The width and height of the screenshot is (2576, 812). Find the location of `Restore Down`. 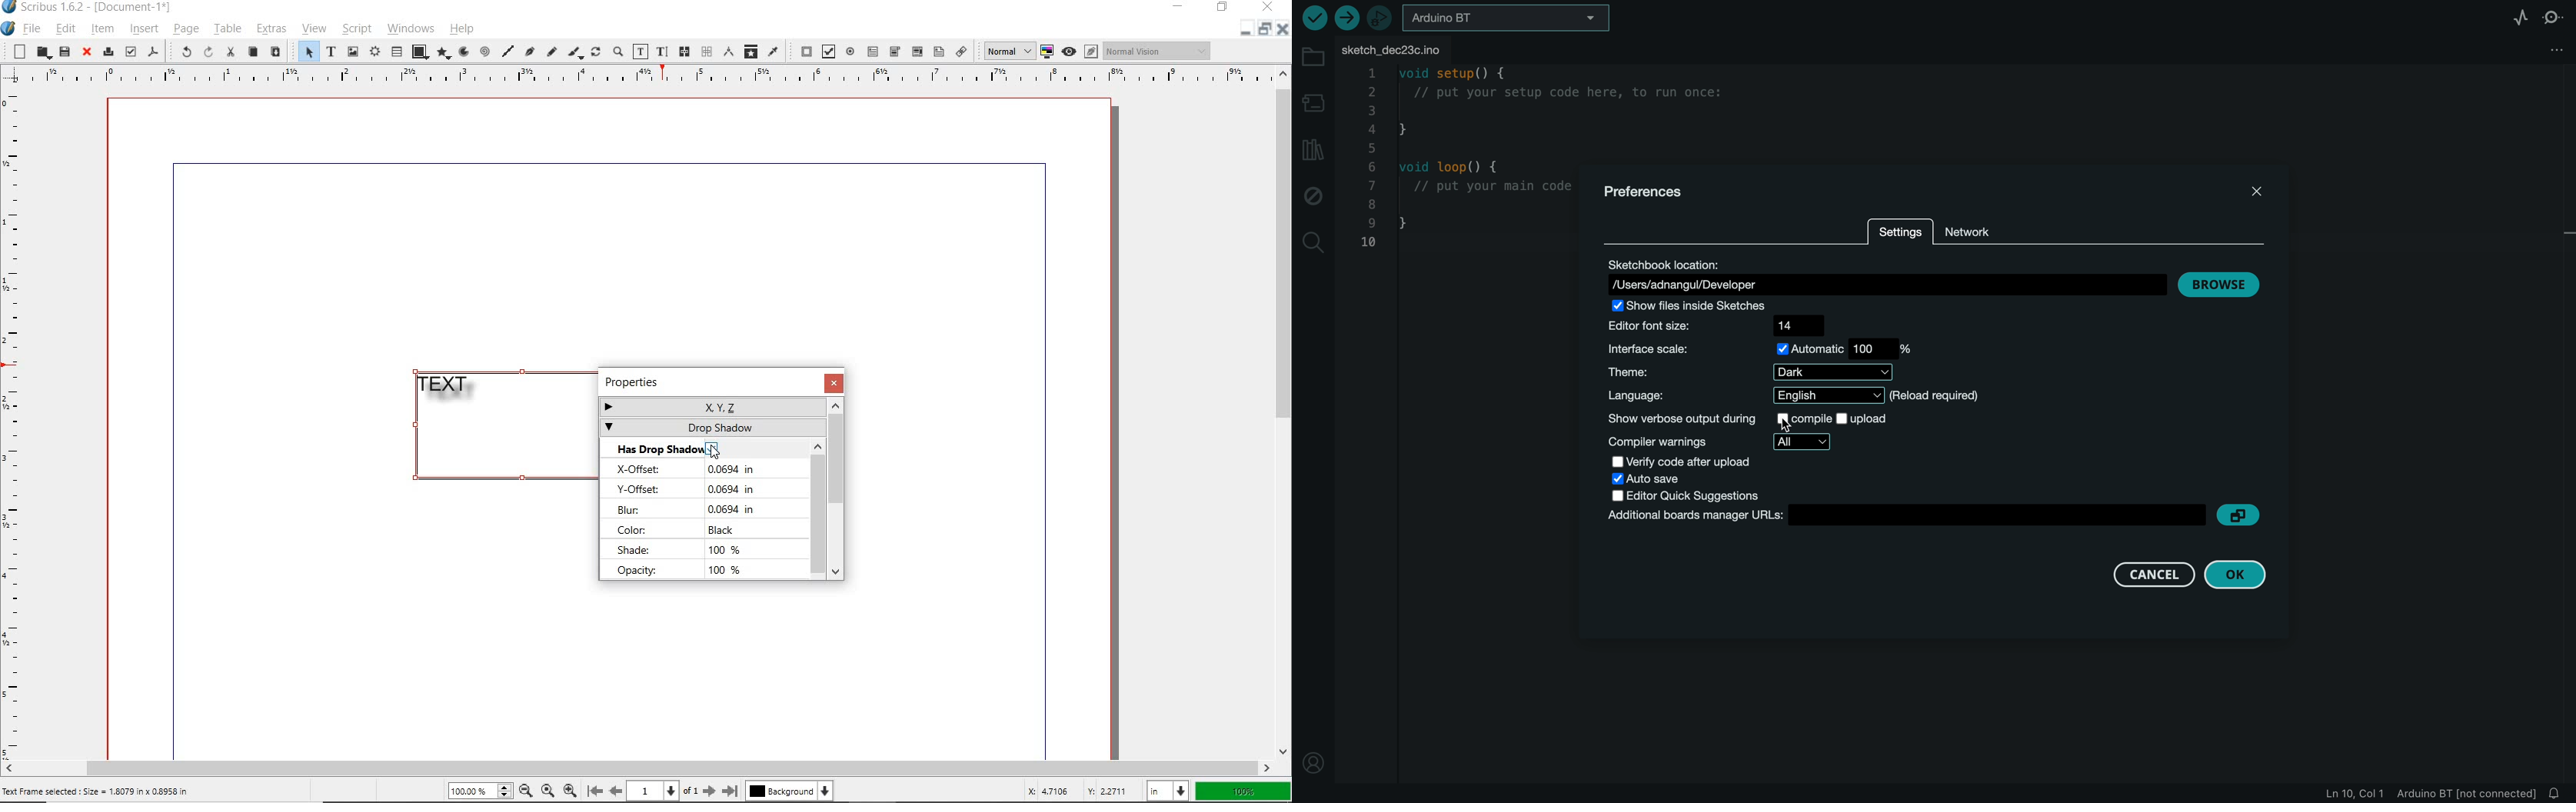

Restore Down is located at coordinates (1245, 28).